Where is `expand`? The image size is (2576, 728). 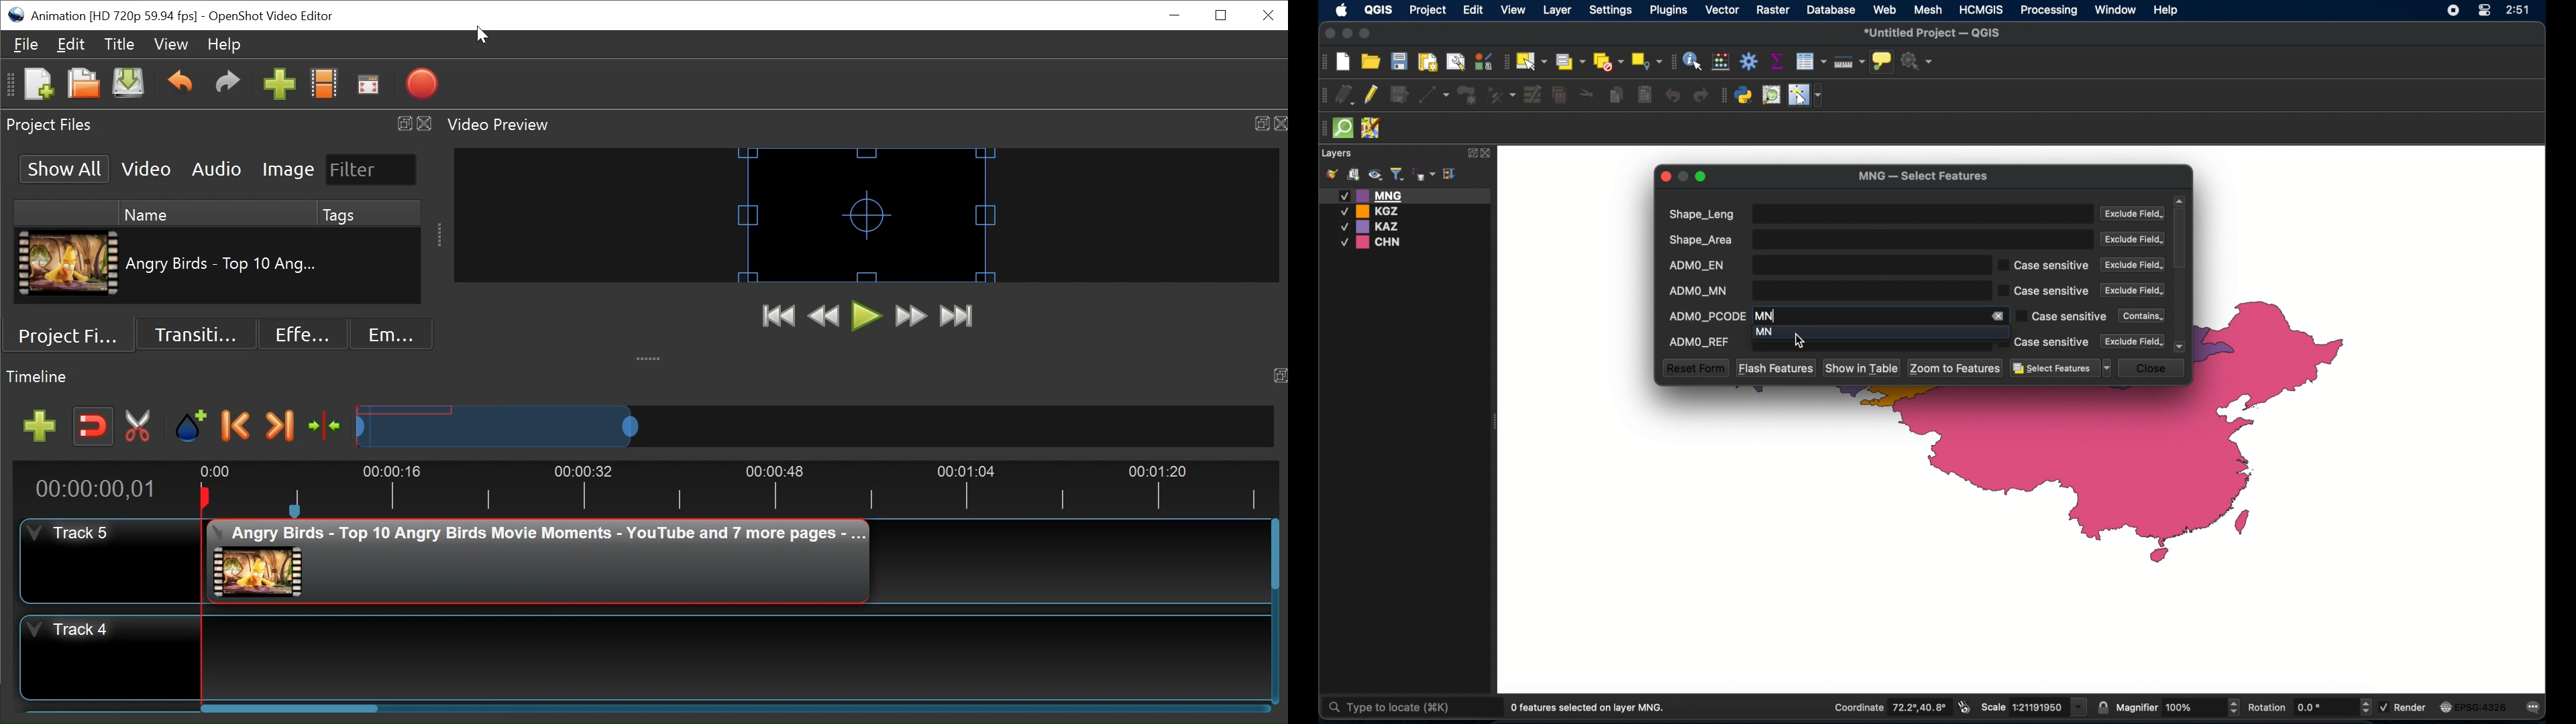 expand is located at coordinates (1470, 153).